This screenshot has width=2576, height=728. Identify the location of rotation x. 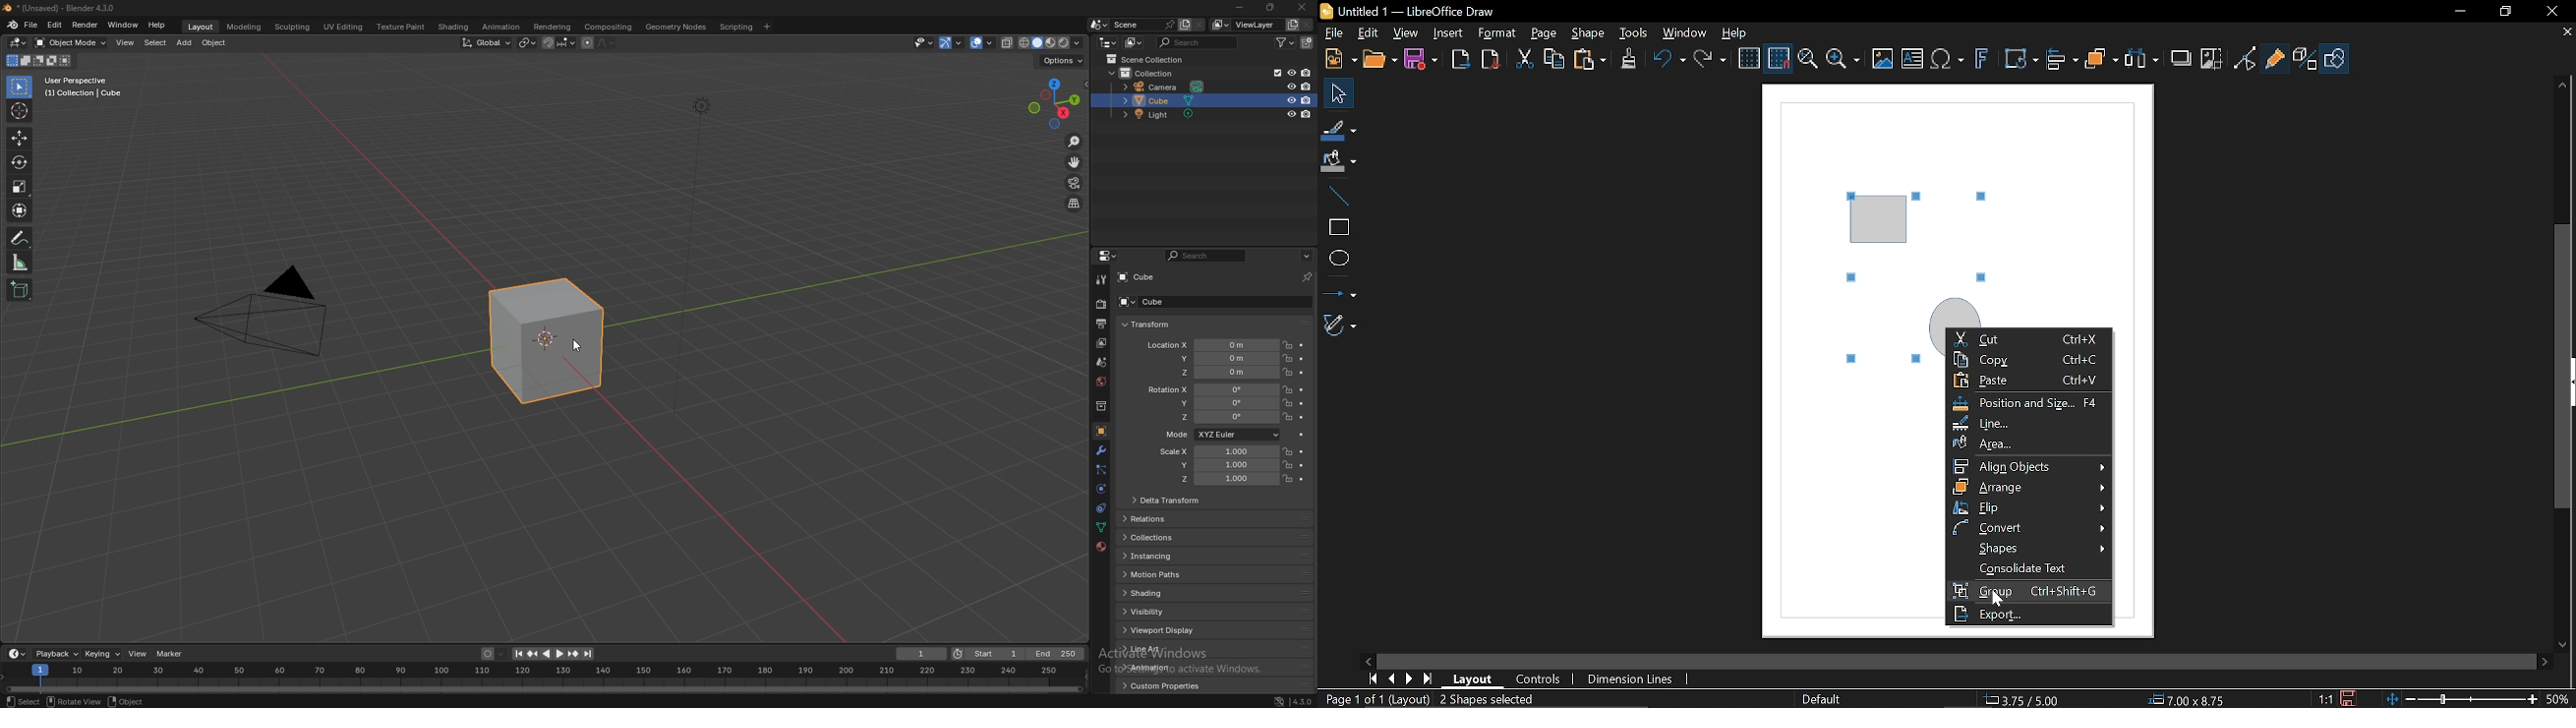
(1210, 391).